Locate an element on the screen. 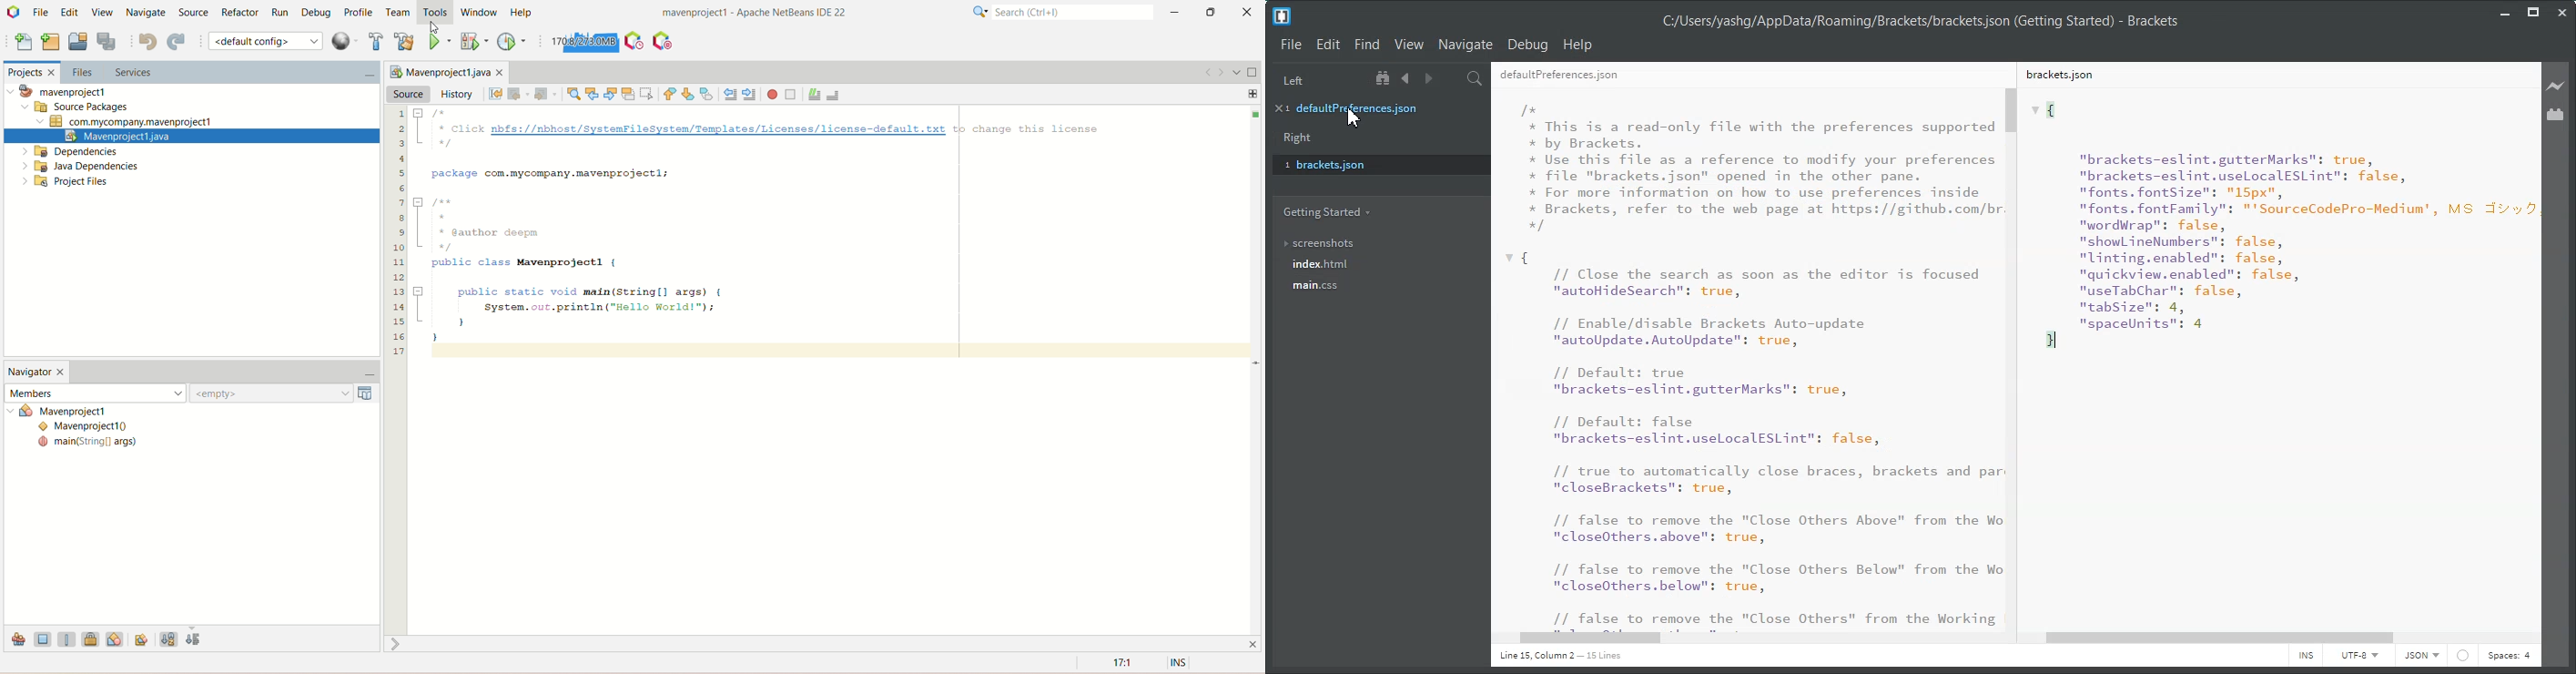 This screenshot has width=2576, height=700. tools is located at coordinates (436, 13).